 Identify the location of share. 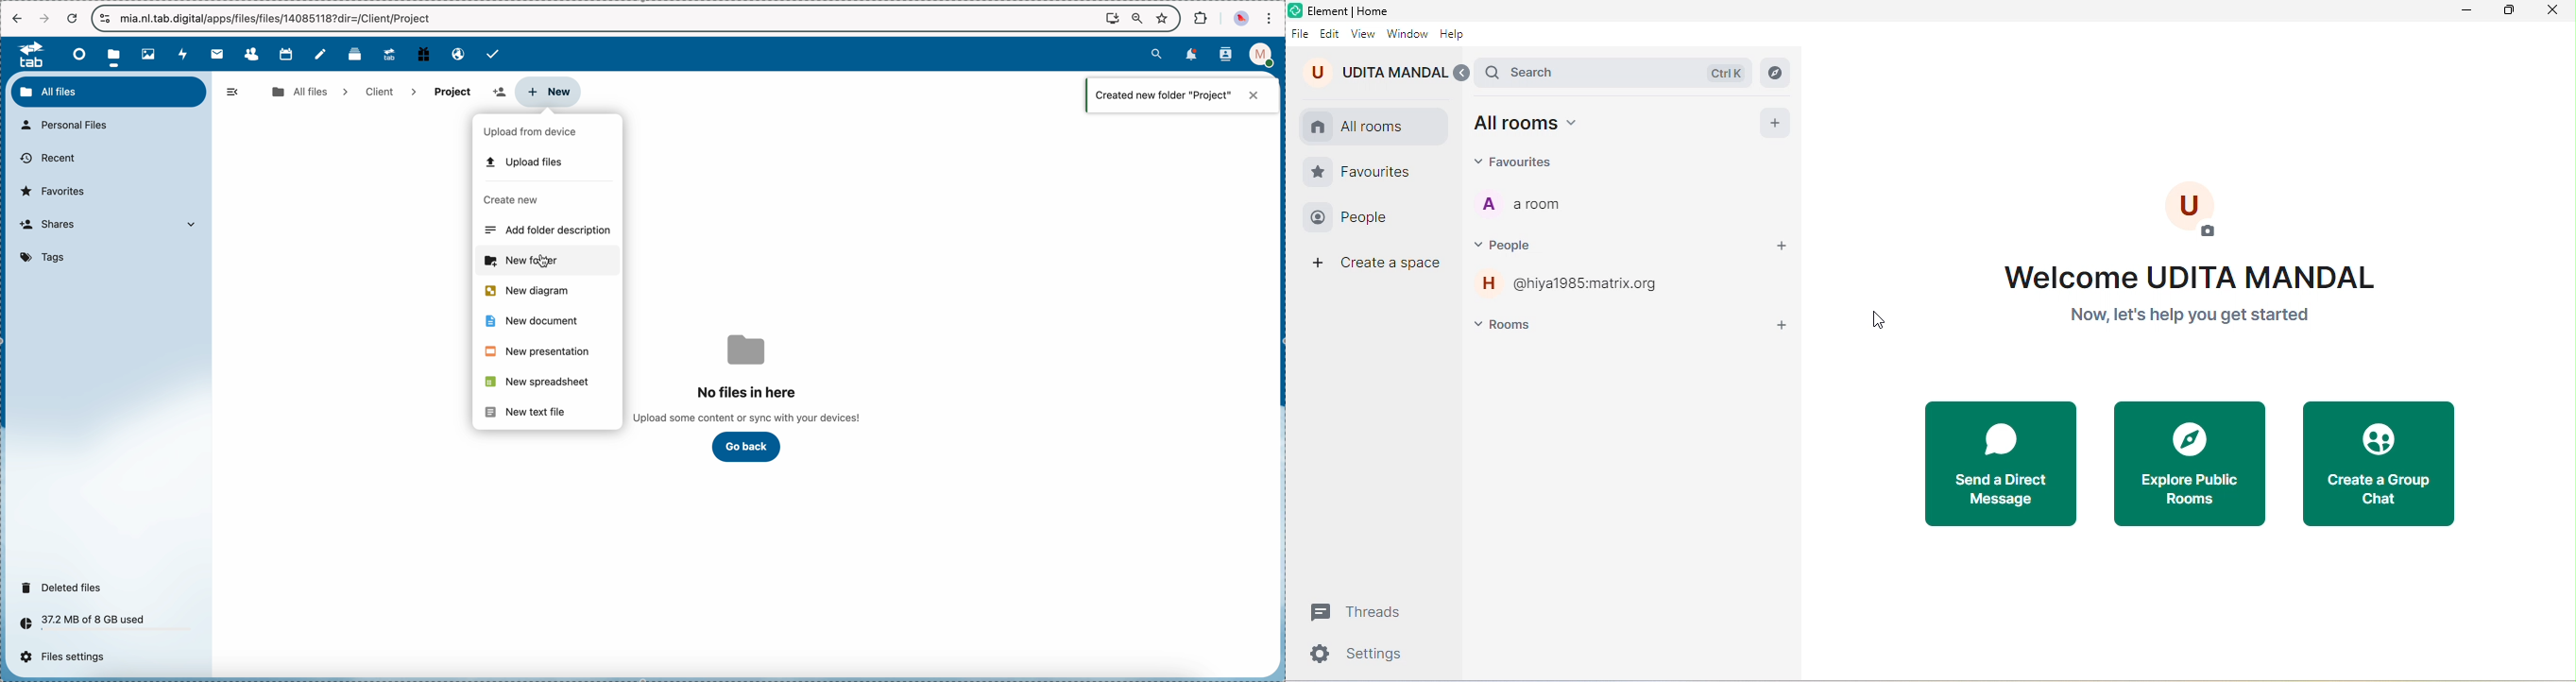
(452, 91).